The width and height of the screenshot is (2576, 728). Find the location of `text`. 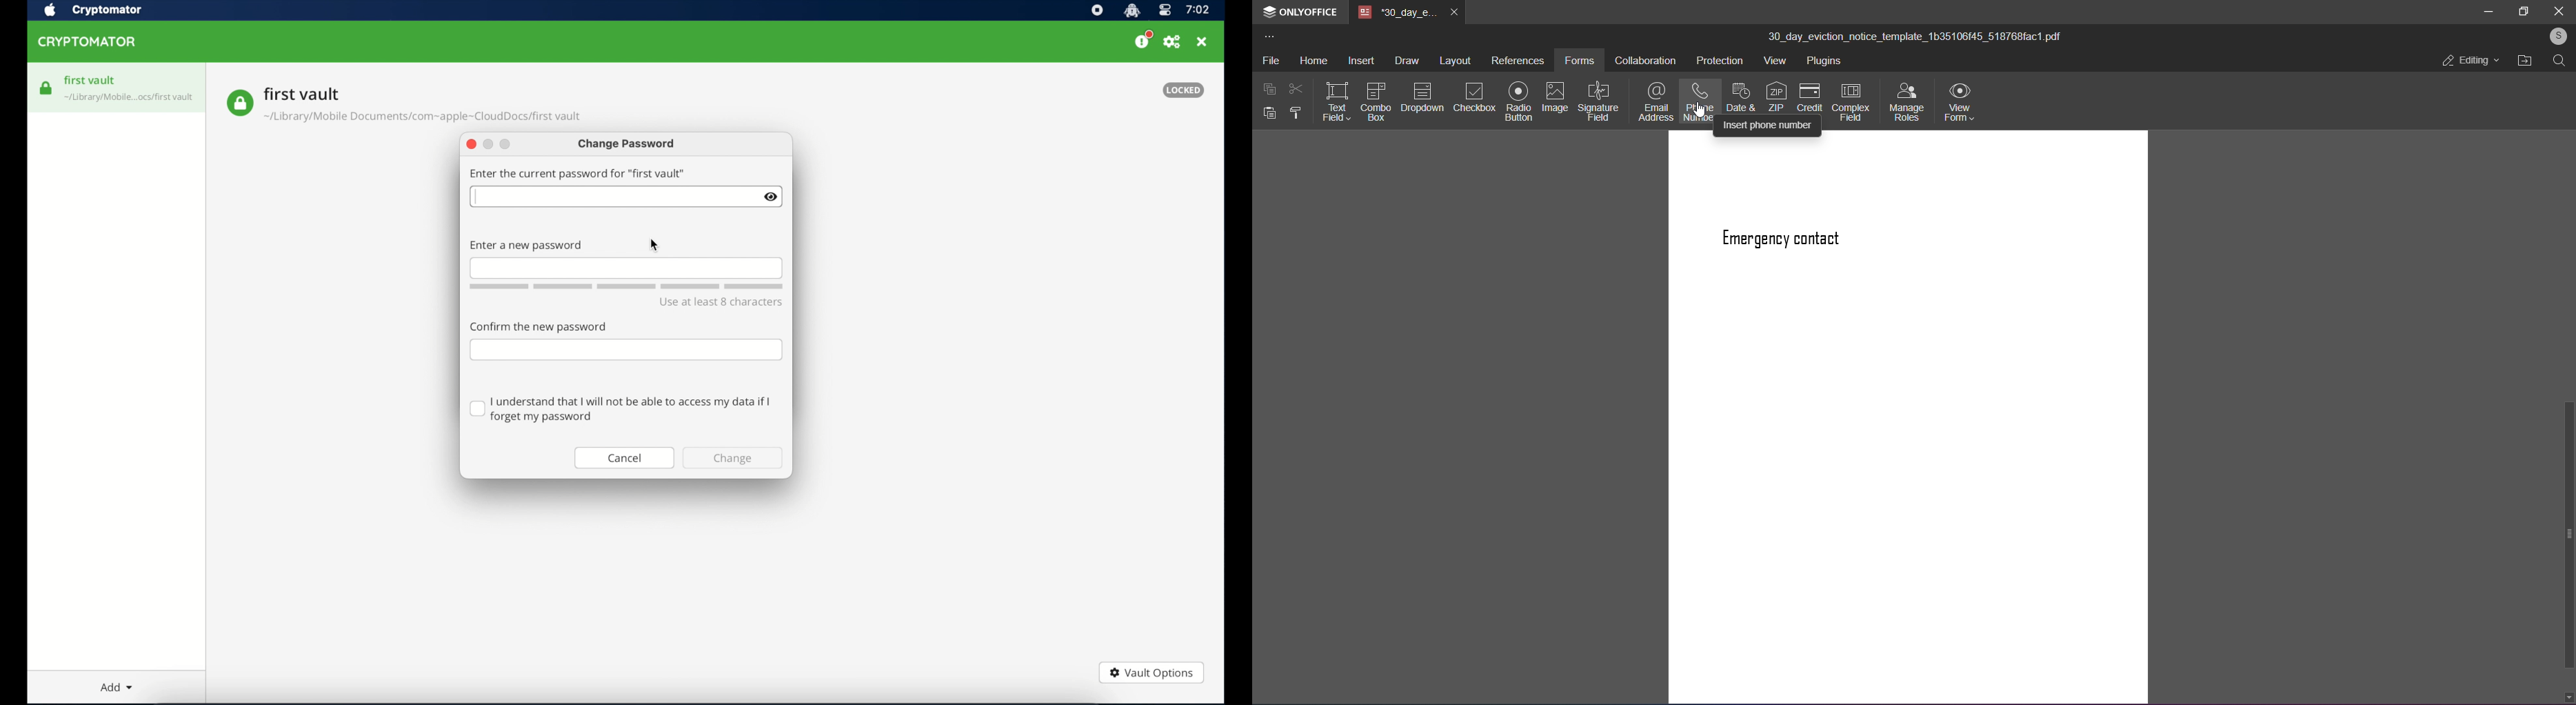

text is located at coordinates (1794, 237).